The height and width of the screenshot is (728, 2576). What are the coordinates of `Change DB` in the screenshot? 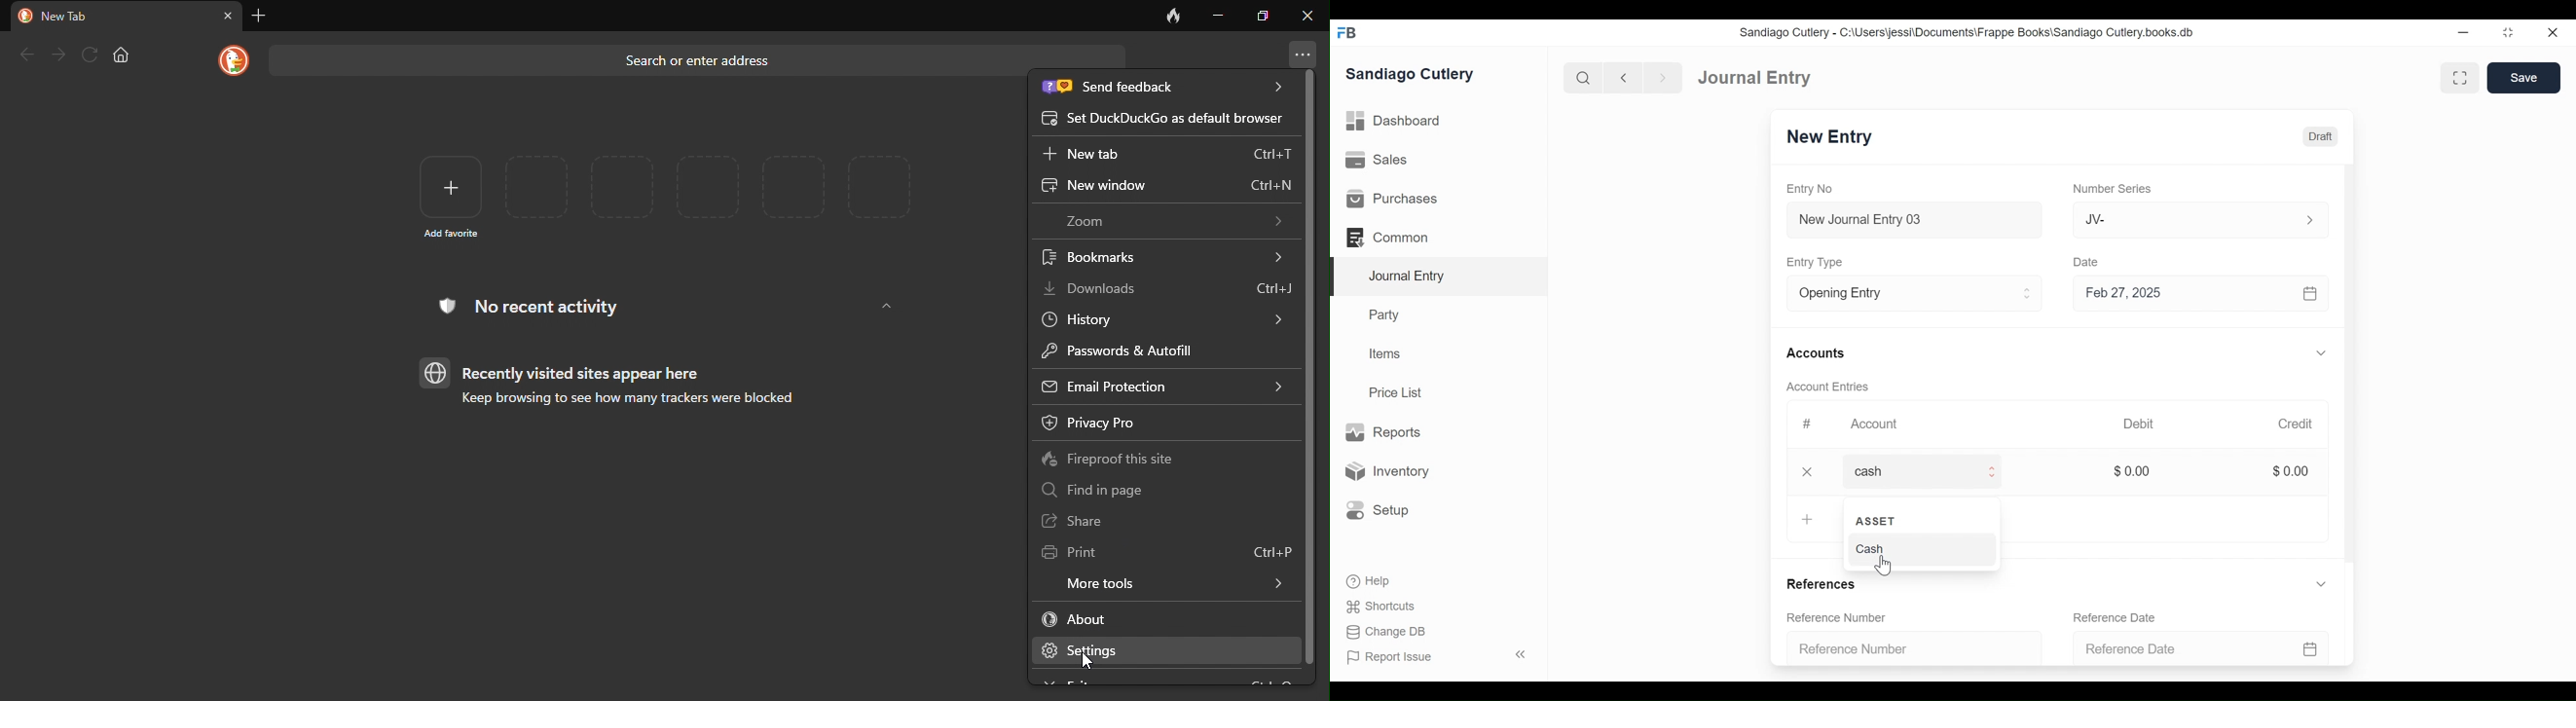 It's located at (1385, 632).